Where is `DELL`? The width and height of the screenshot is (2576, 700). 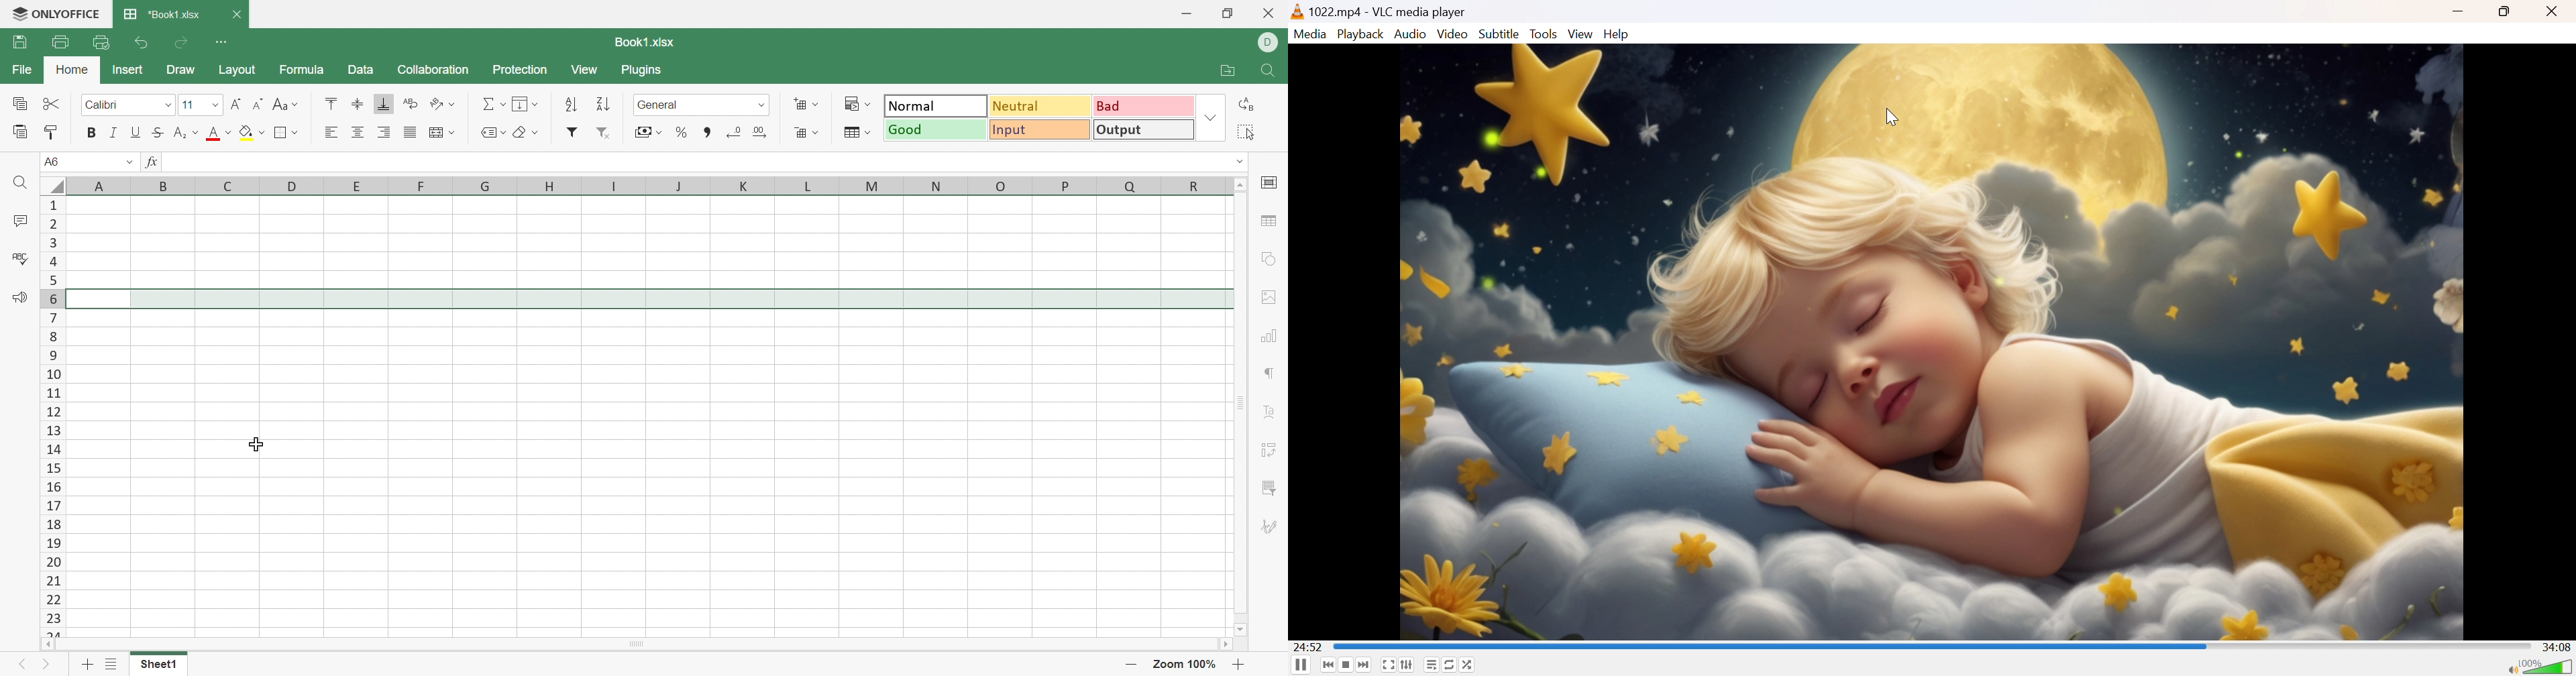
DELL is located at coordinates (1271, 42).